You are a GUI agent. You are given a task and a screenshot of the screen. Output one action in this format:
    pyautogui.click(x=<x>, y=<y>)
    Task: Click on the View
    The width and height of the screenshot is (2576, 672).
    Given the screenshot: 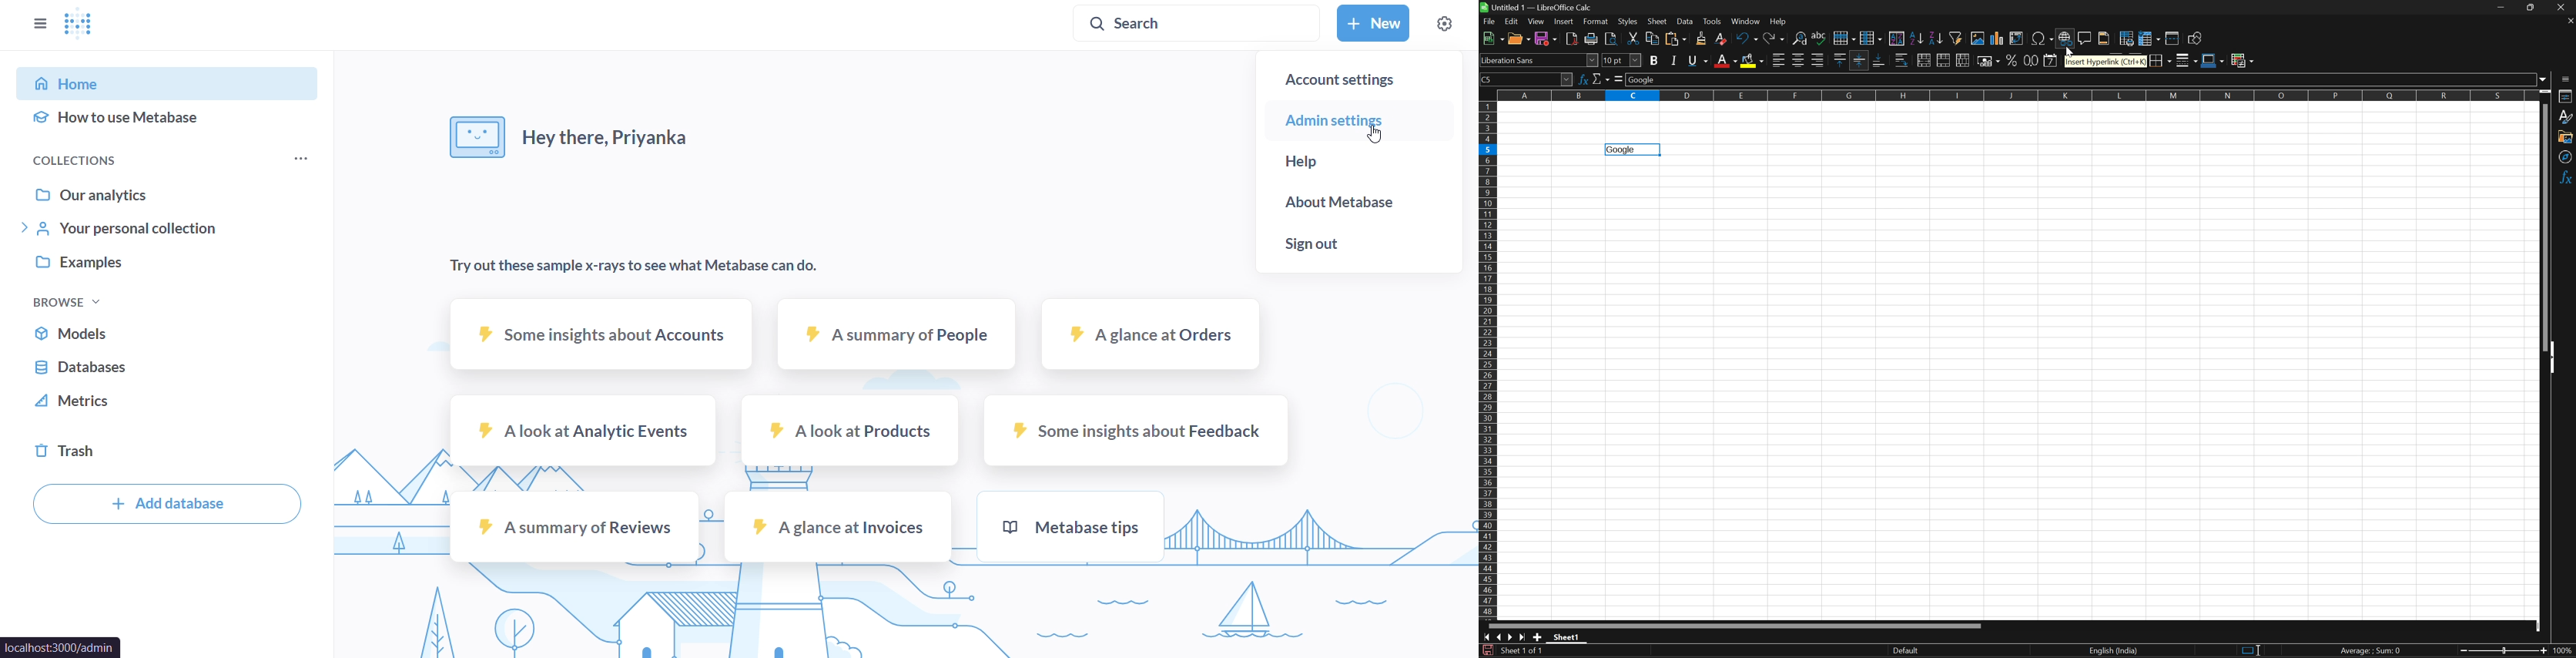 What is the action you would take?
    pyautogui.click(x=1536, y=22)
    